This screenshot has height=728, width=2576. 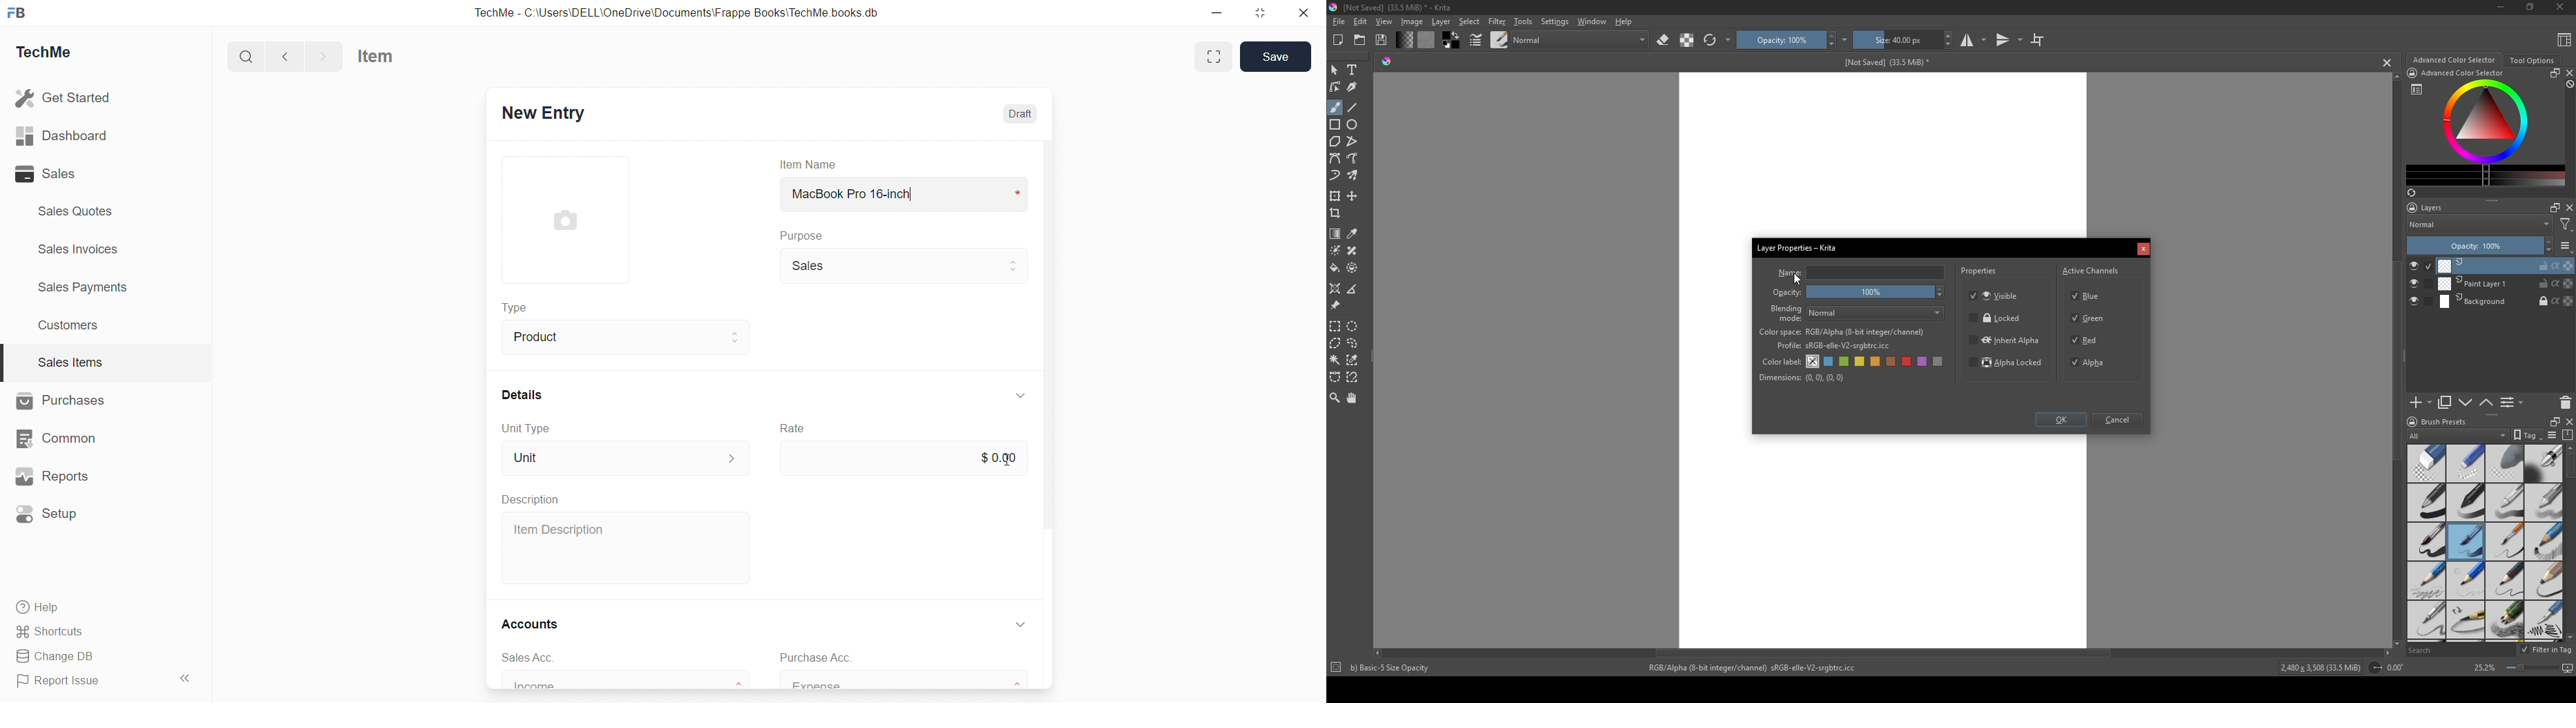 I want to click on pan, so click(x=1353, y=398).